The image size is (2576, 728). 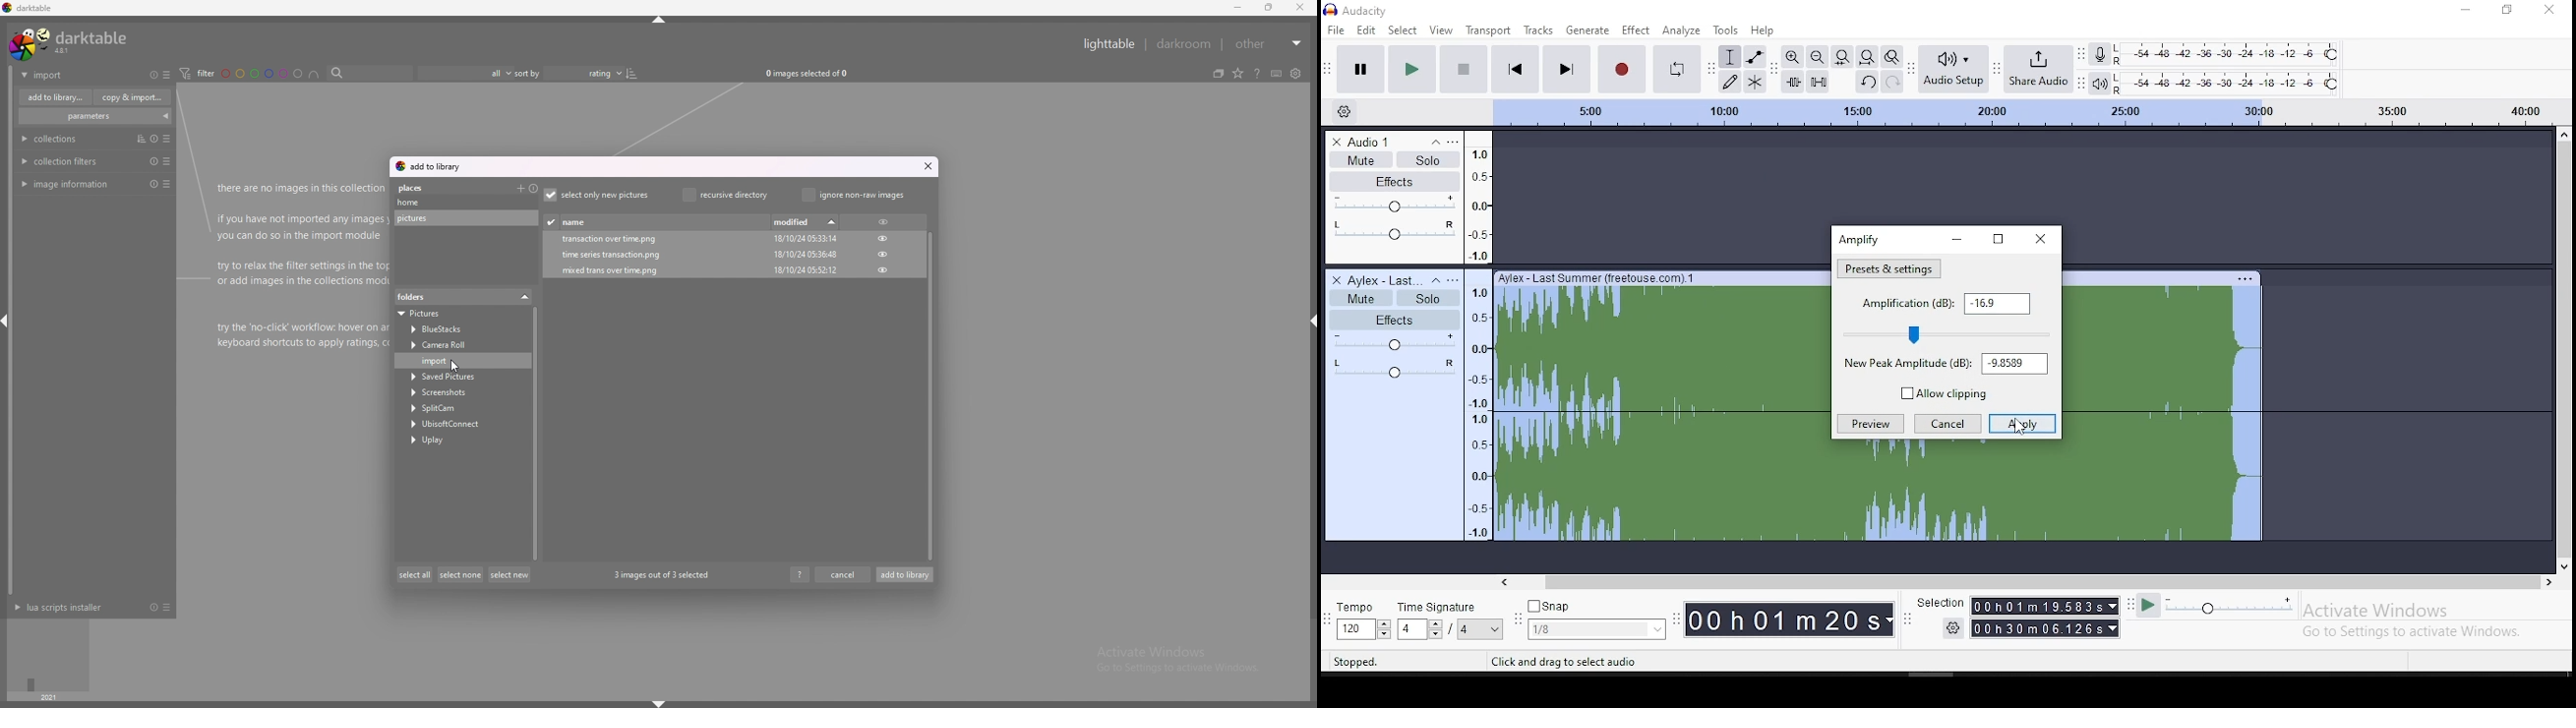 I want to click on selection, so click(x=1940, y=604).